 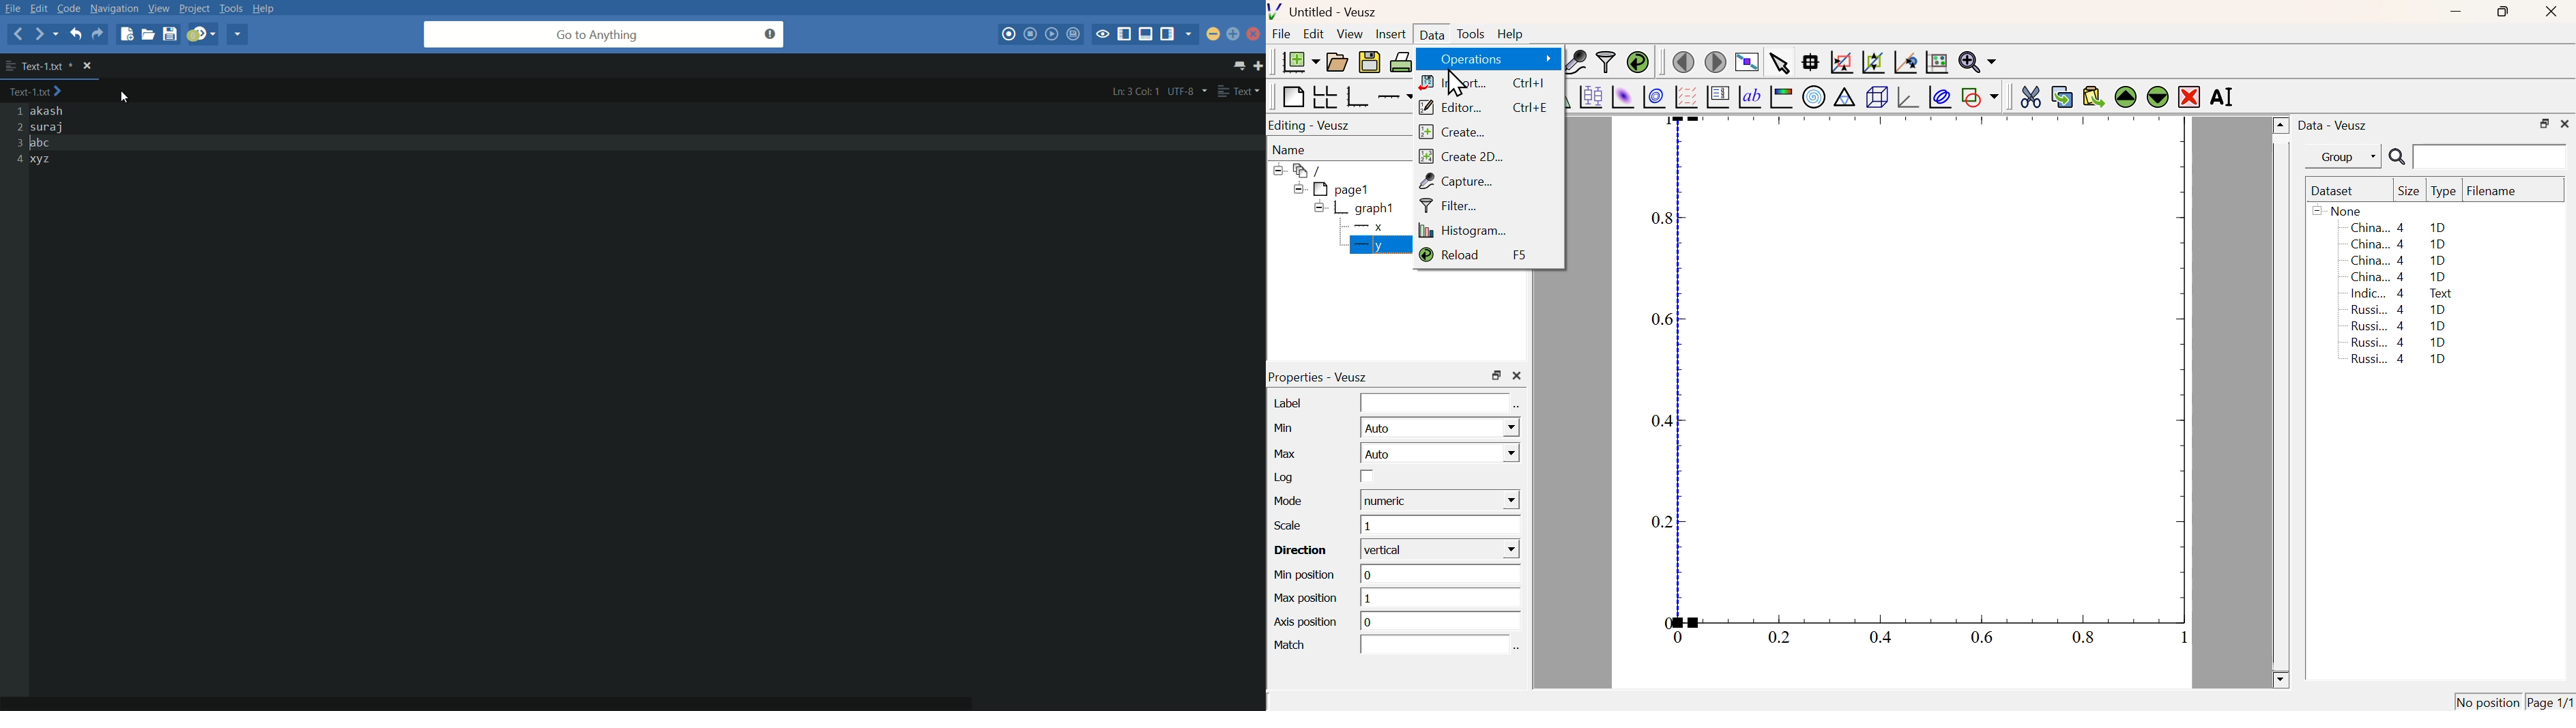 What do you see at coordinates (1290, 150) in the screenshot?
I see `Name` at bounding box center [1290, 150].